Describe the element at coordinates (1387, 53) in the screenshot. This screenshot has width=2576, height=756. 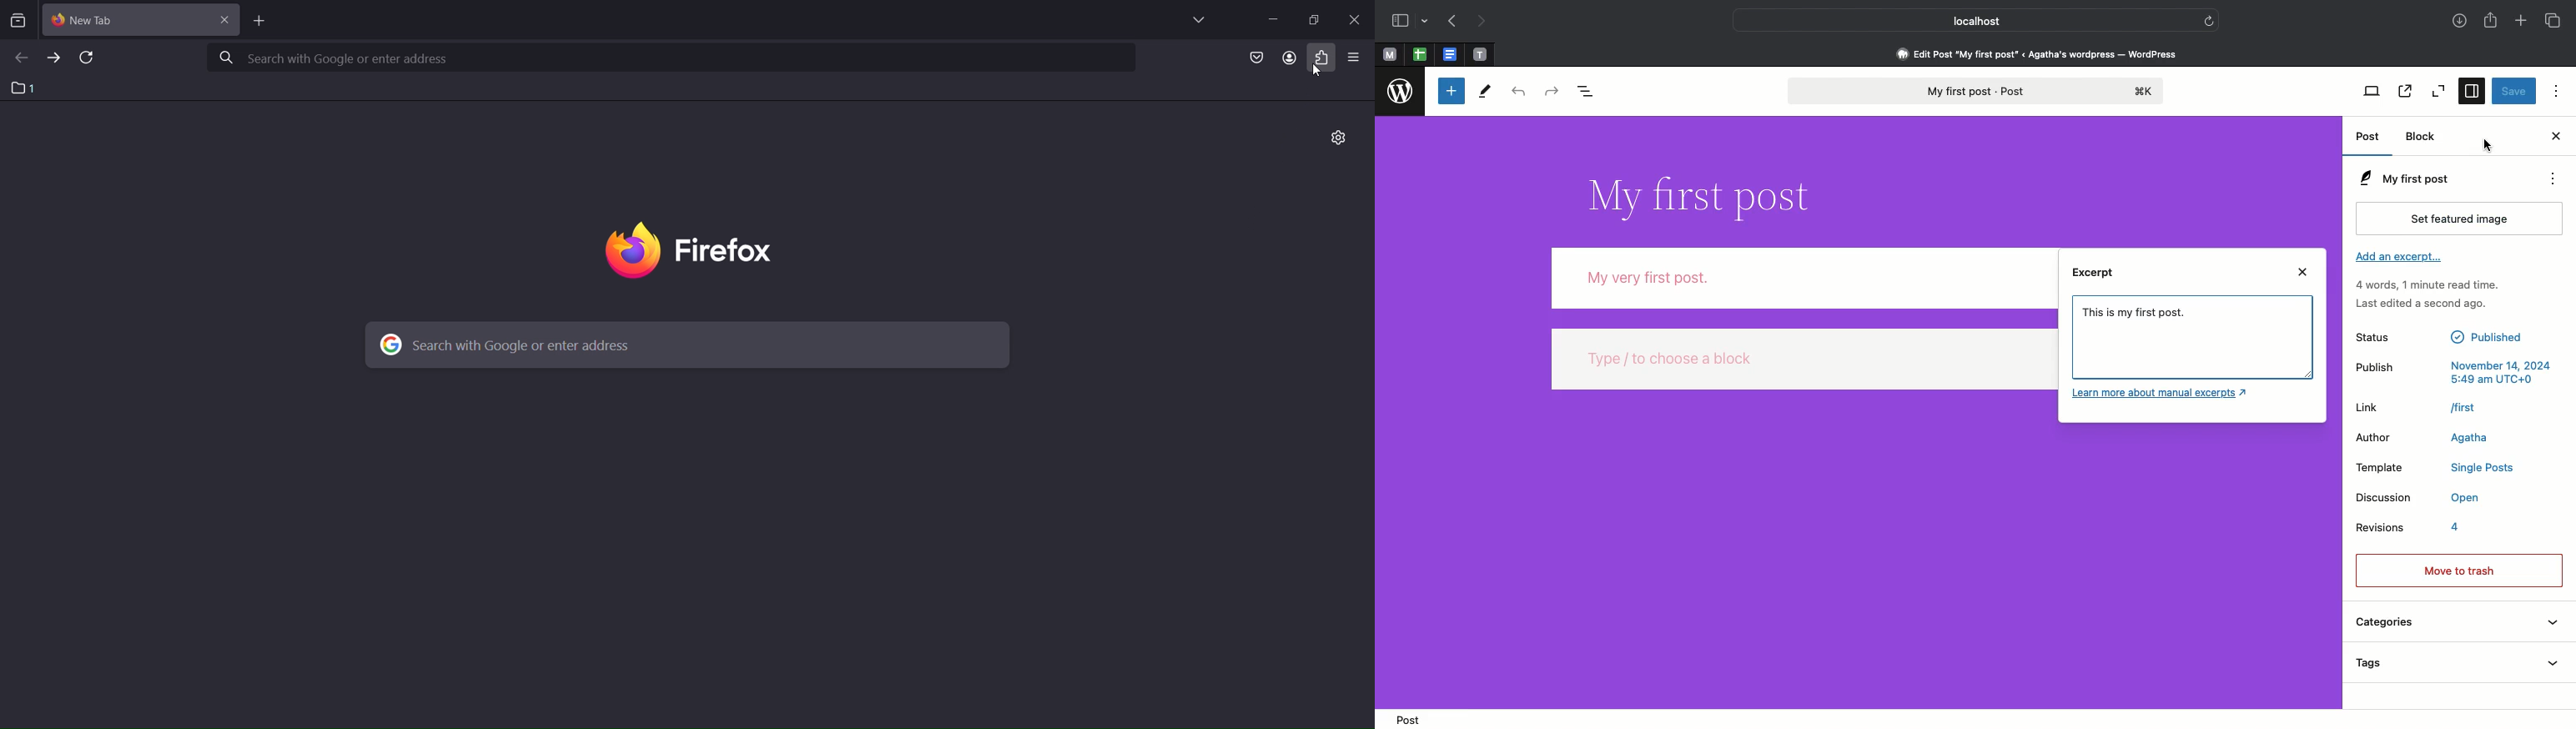
I see `M tabs` at that location.